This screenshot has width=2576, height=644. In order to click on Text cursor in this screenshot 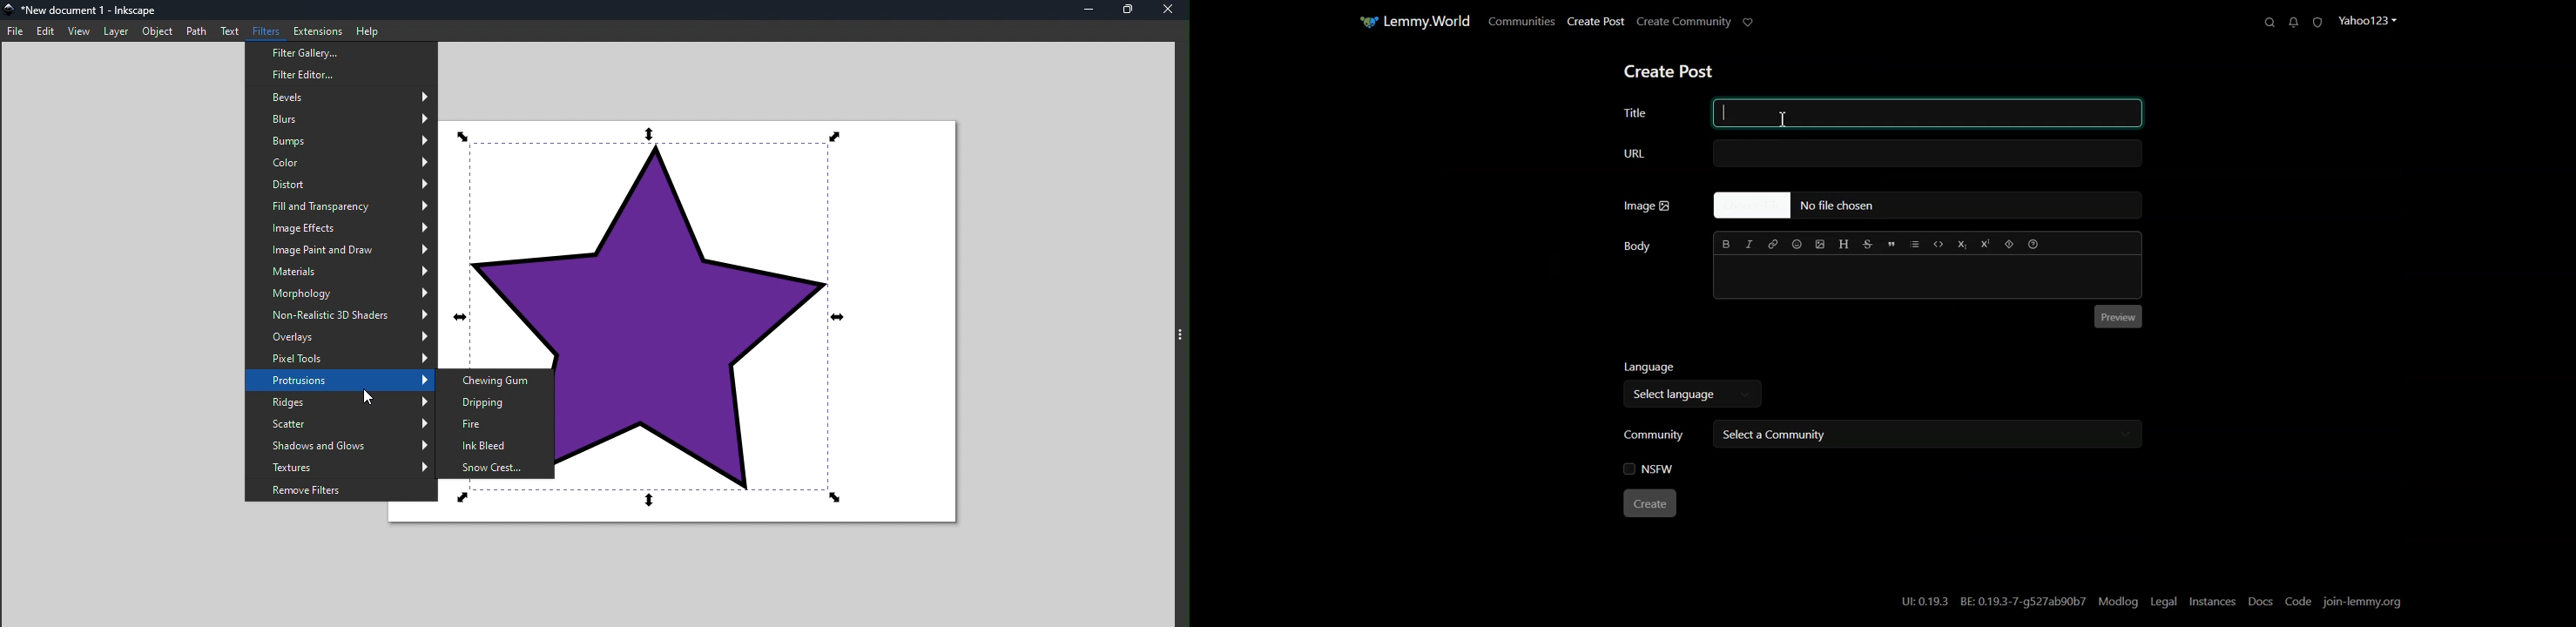, I will do `click(1784, 121)`.